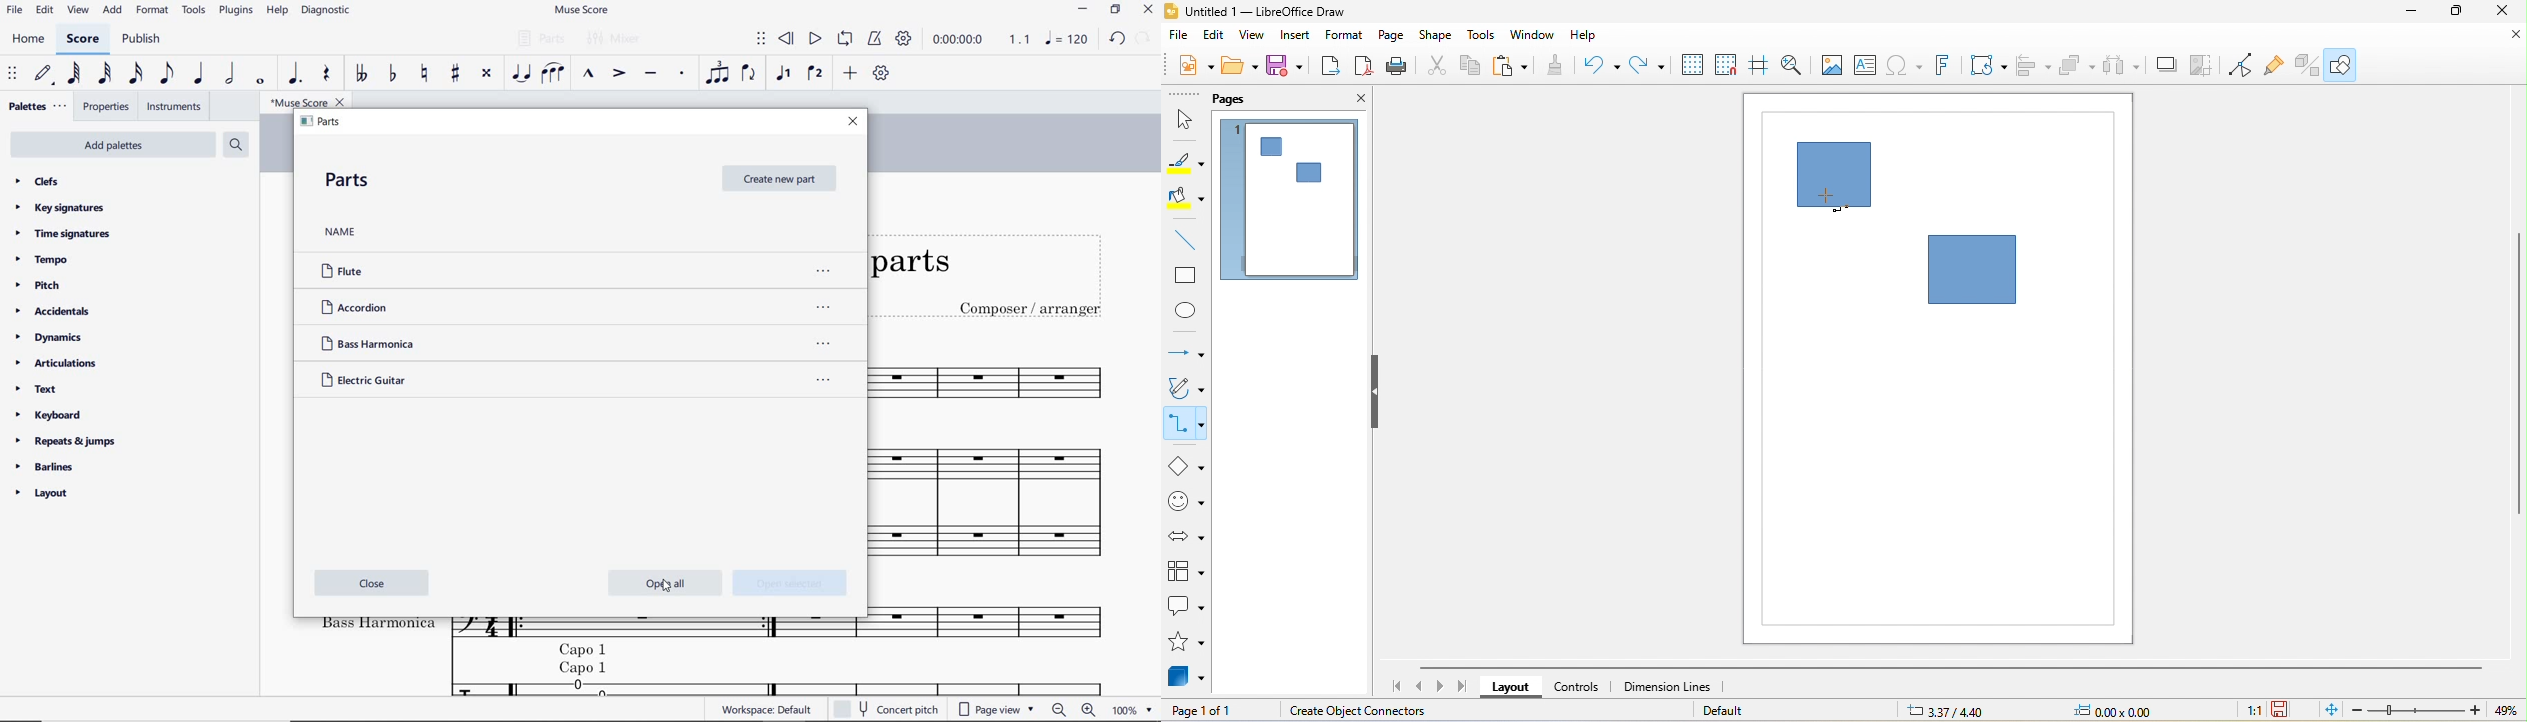 The height and width of the screenshot is (728, 2548). I want to click on add palettes, so click(112, 145).